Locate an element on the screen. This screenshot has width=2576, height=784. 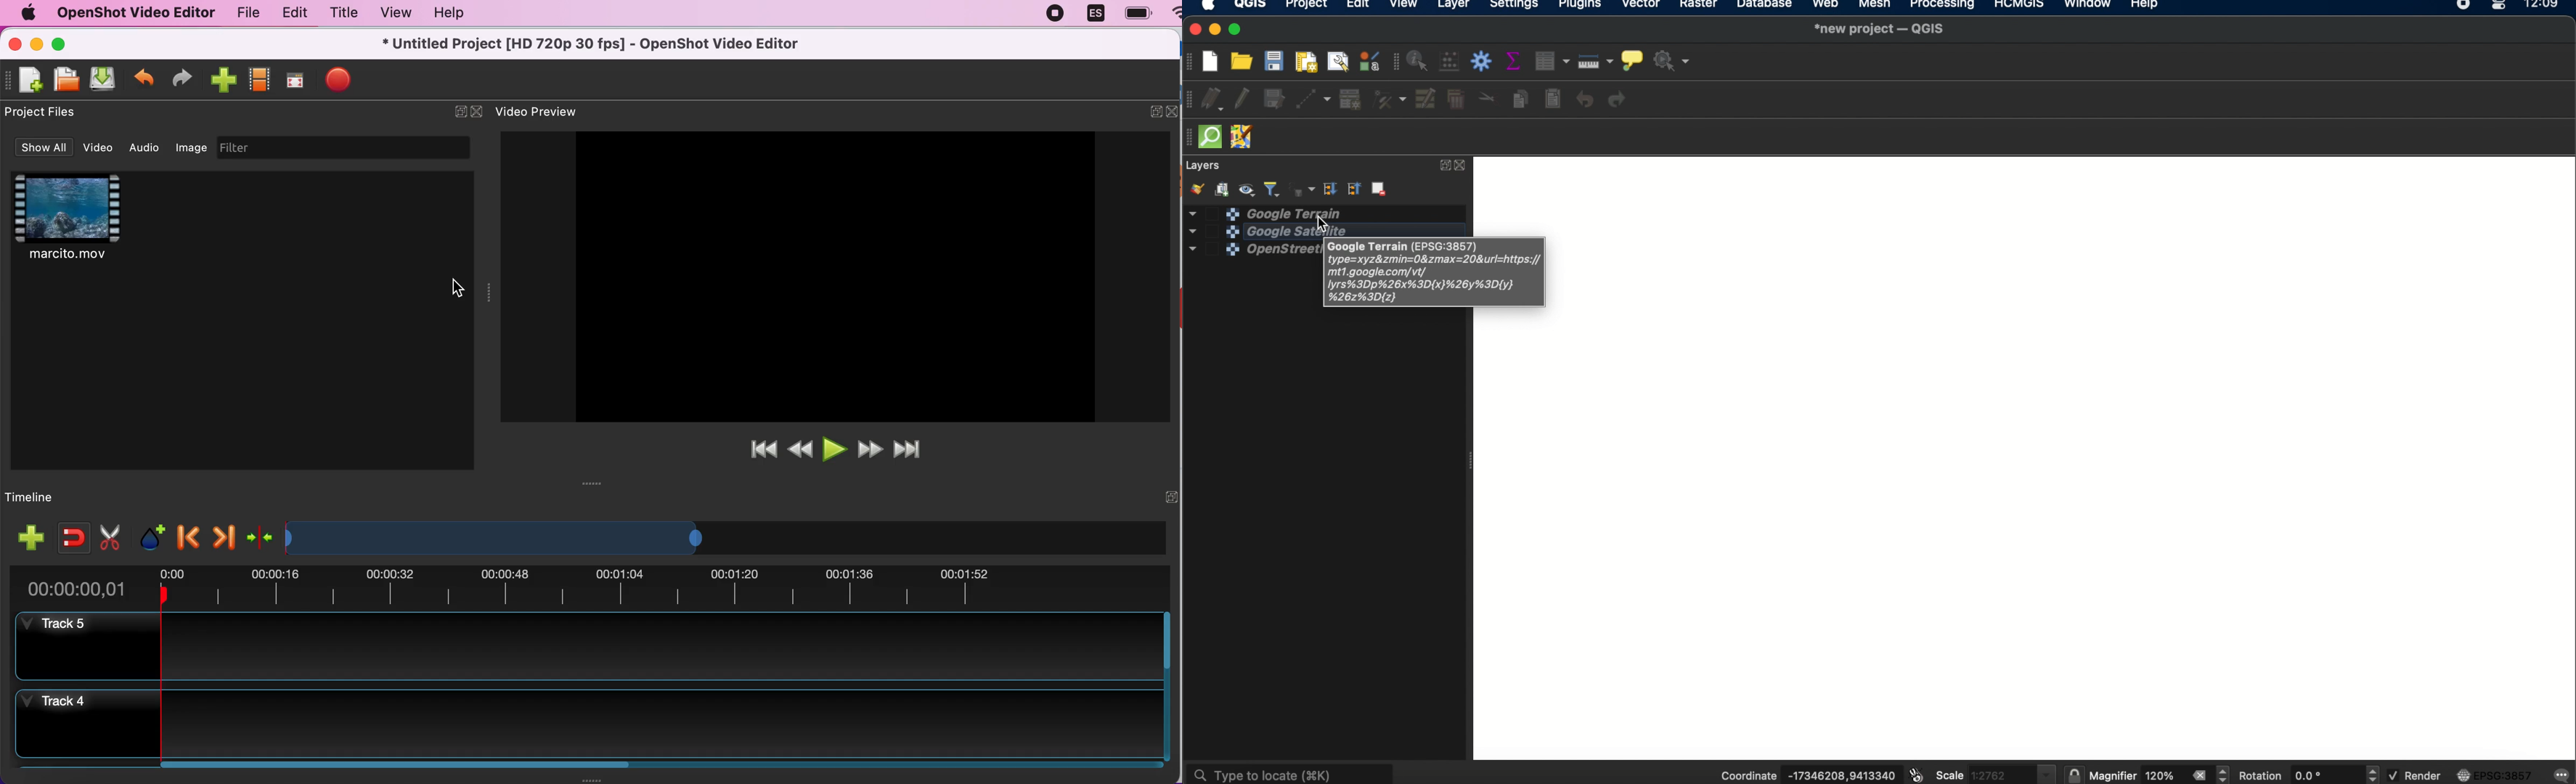
raster is located at coordinates (1701, 7).